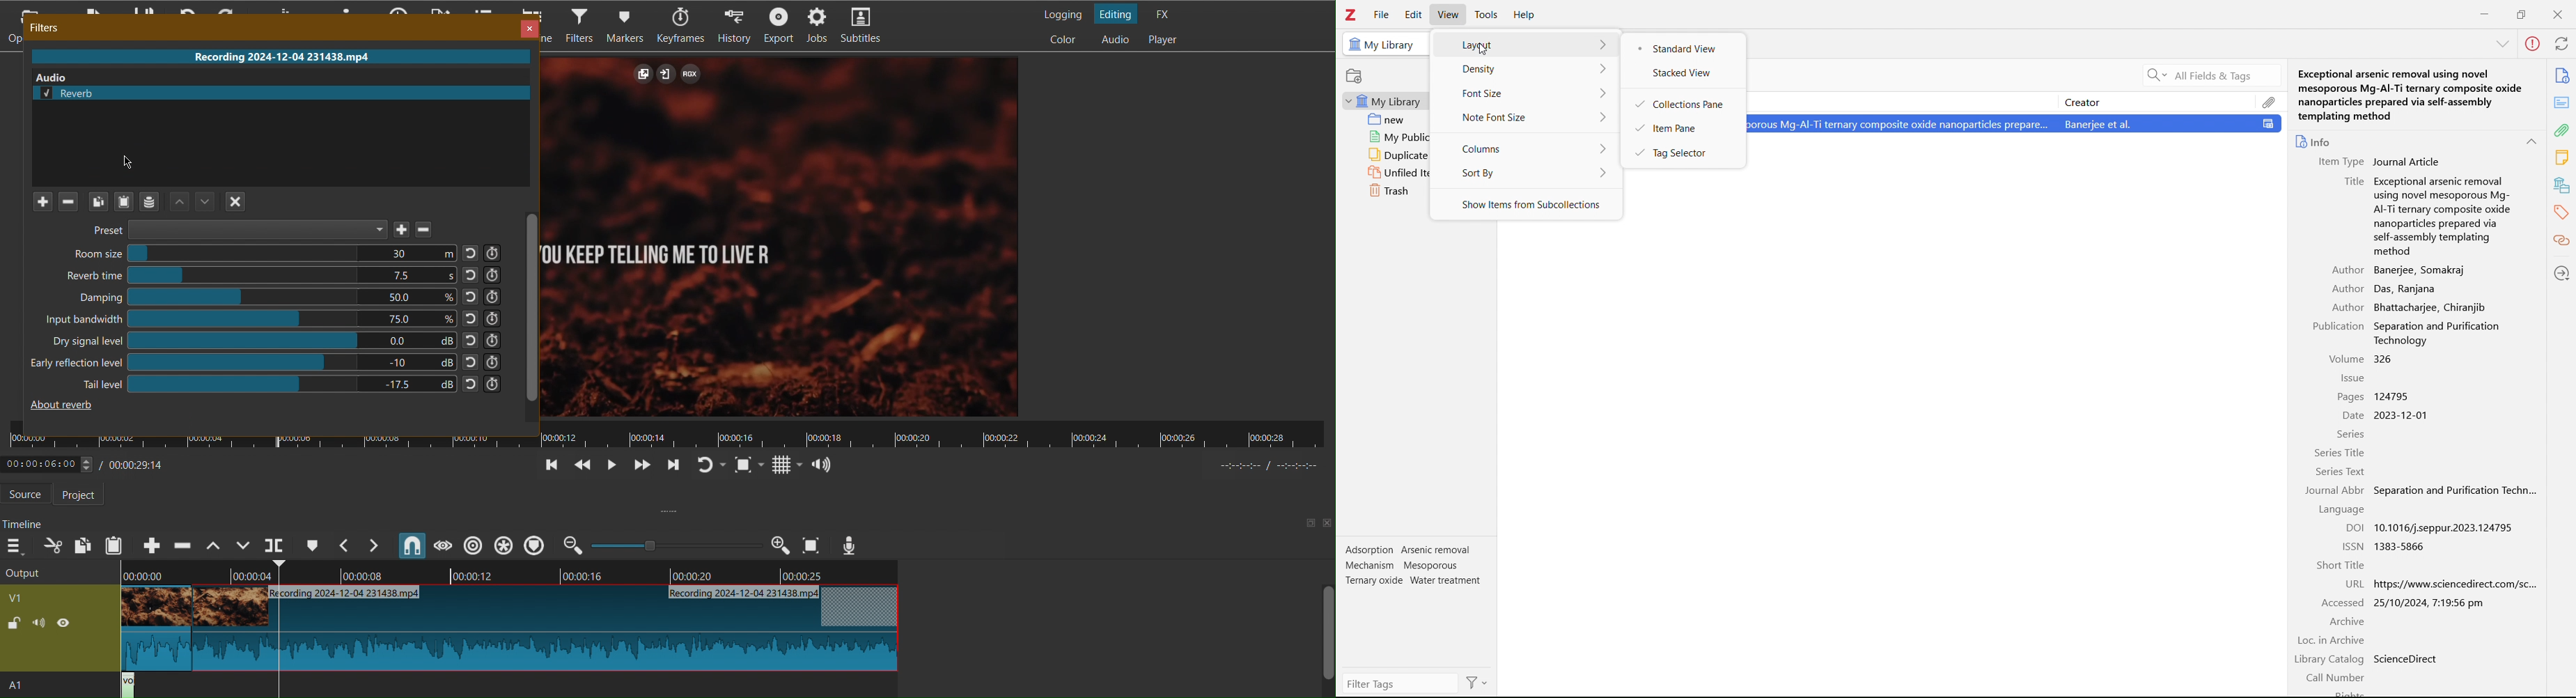  What do you see at coordinates (1685, 74) in the screenshot?
I see `stacked view` at bounding box center [1685, 74].